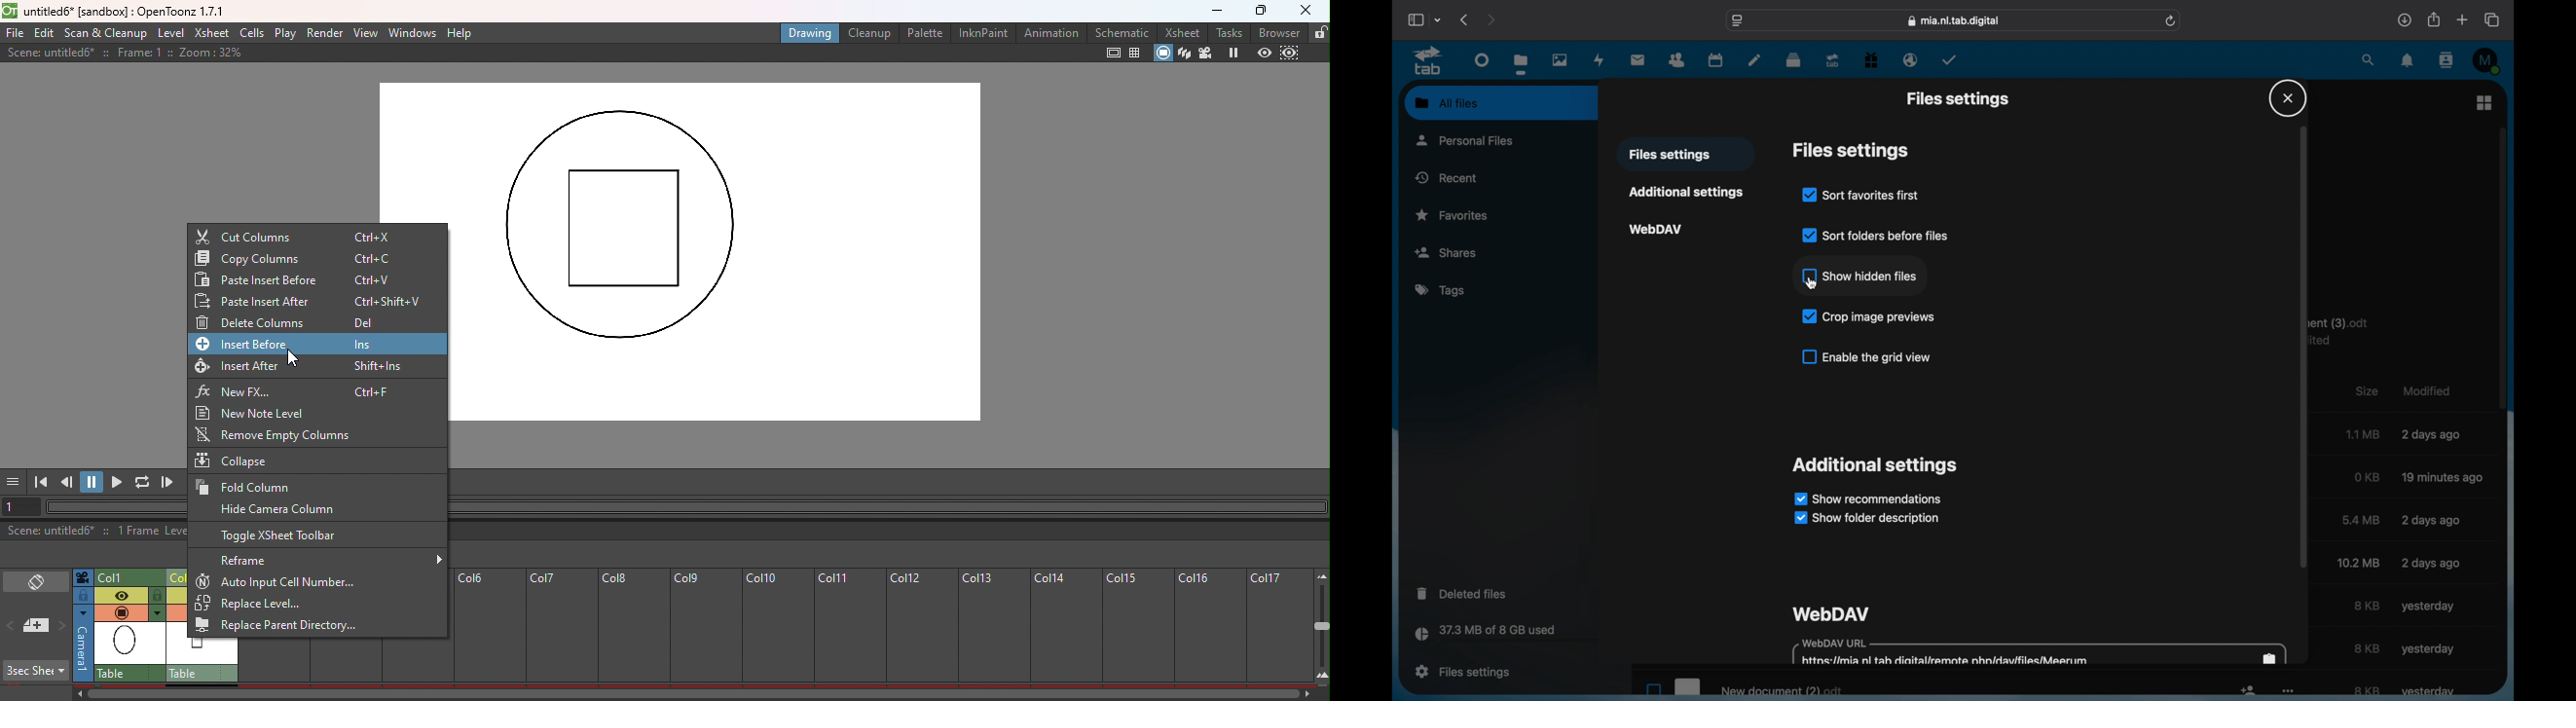 This screenshot has height=728, width=2576. I want to click on tab group picker, so click(1438, 20).